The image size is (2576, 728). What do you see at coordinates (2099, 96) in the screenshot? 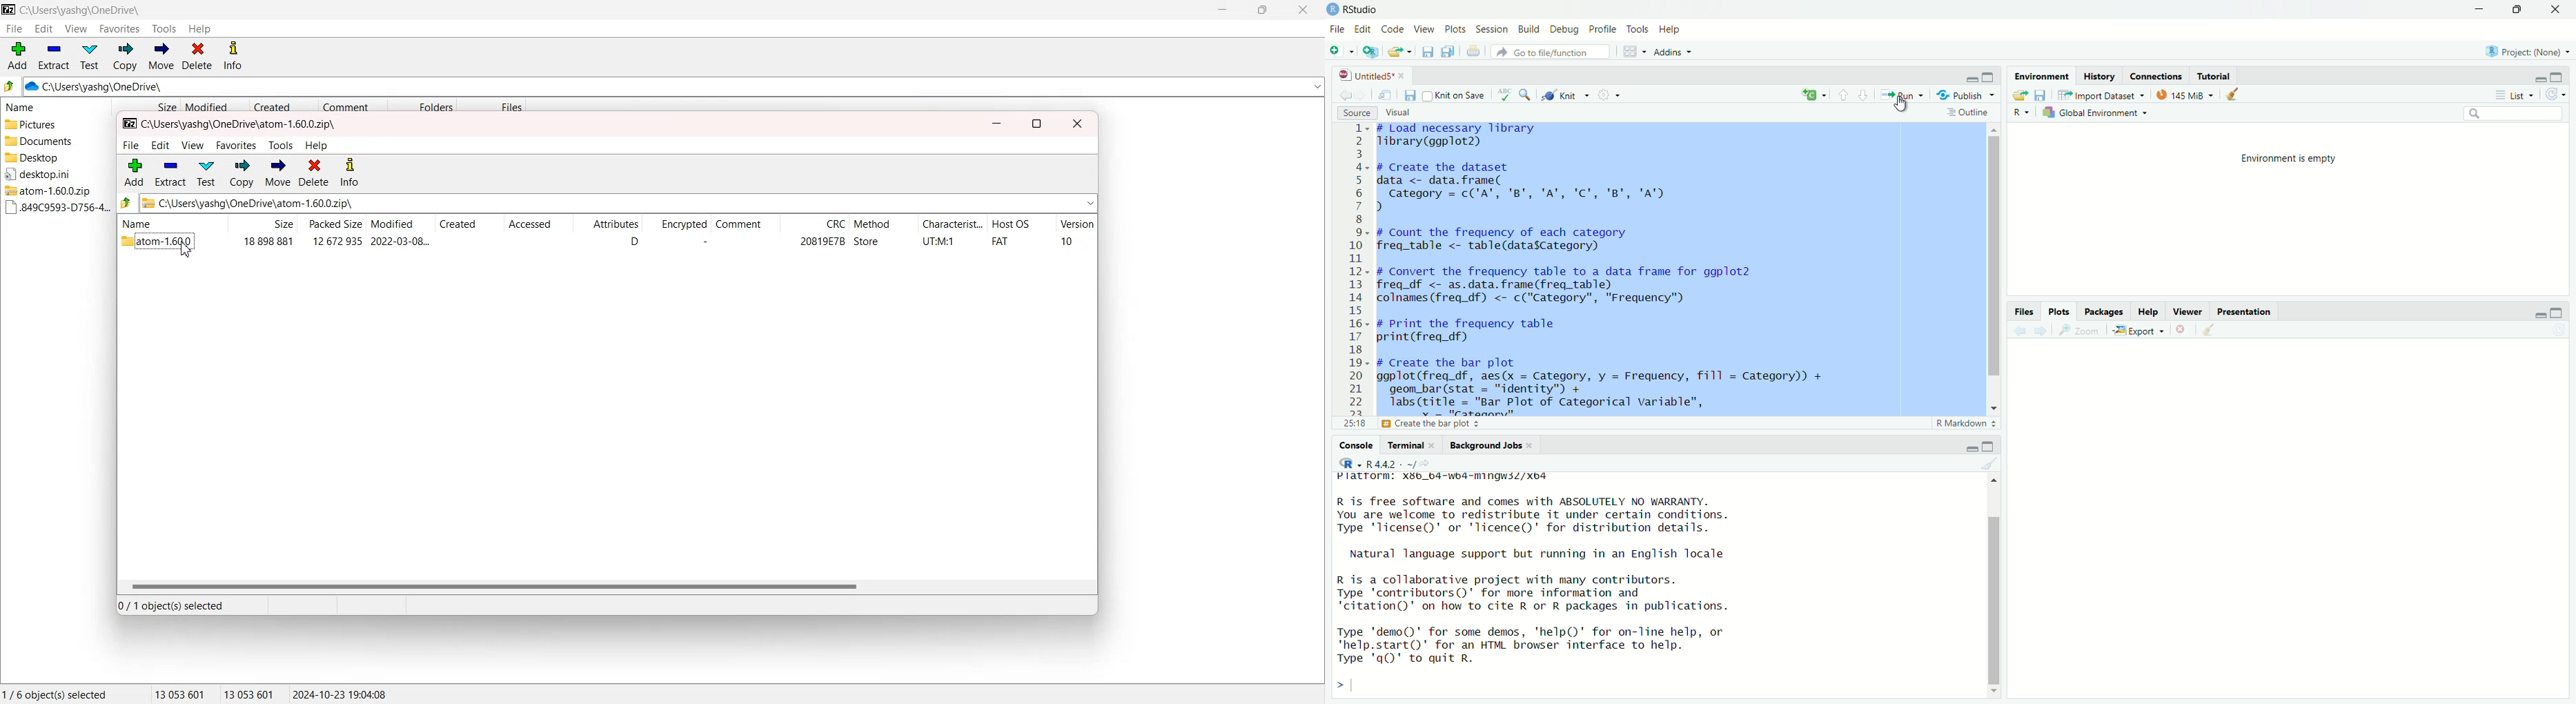
I see `Import Dataset` at bounding box center [2099, 96].